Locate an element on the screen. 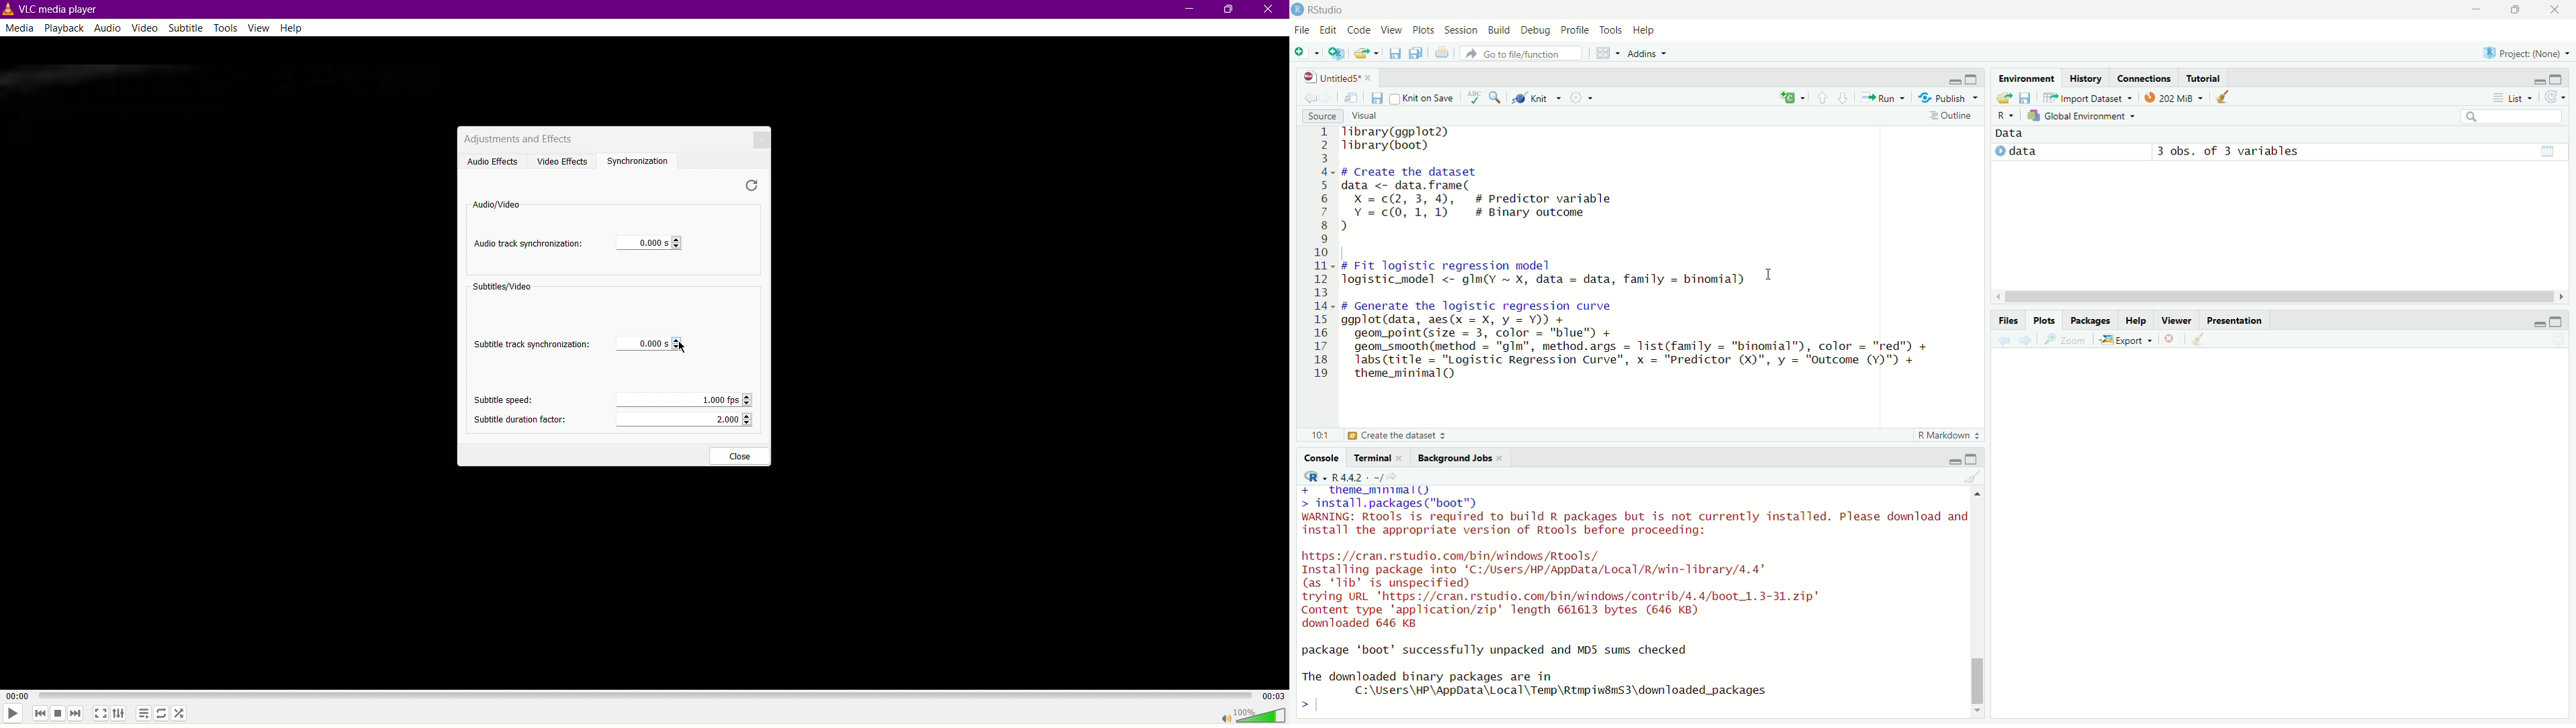 This screenshot has width=2576, height=728. Clear console is located at coordinates (1973, 476).